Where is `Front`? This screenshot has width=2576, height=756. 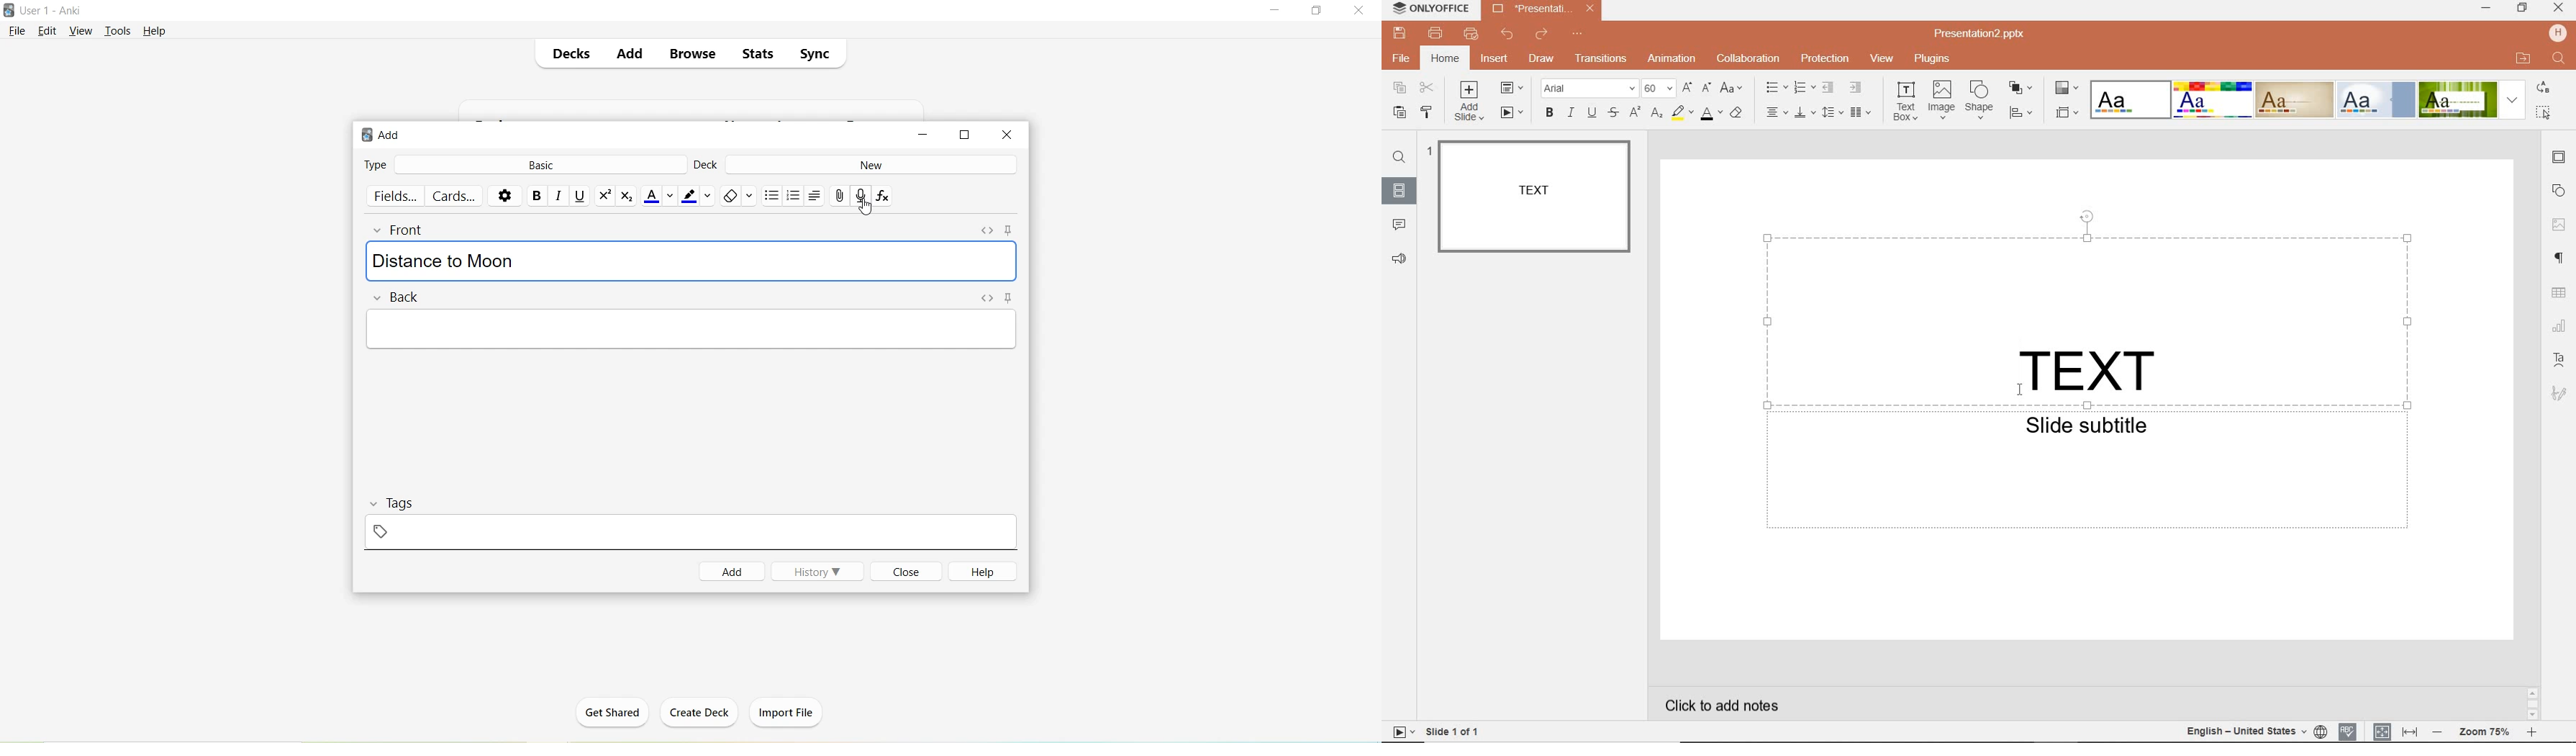 Front is located at coordinates (409, 230).